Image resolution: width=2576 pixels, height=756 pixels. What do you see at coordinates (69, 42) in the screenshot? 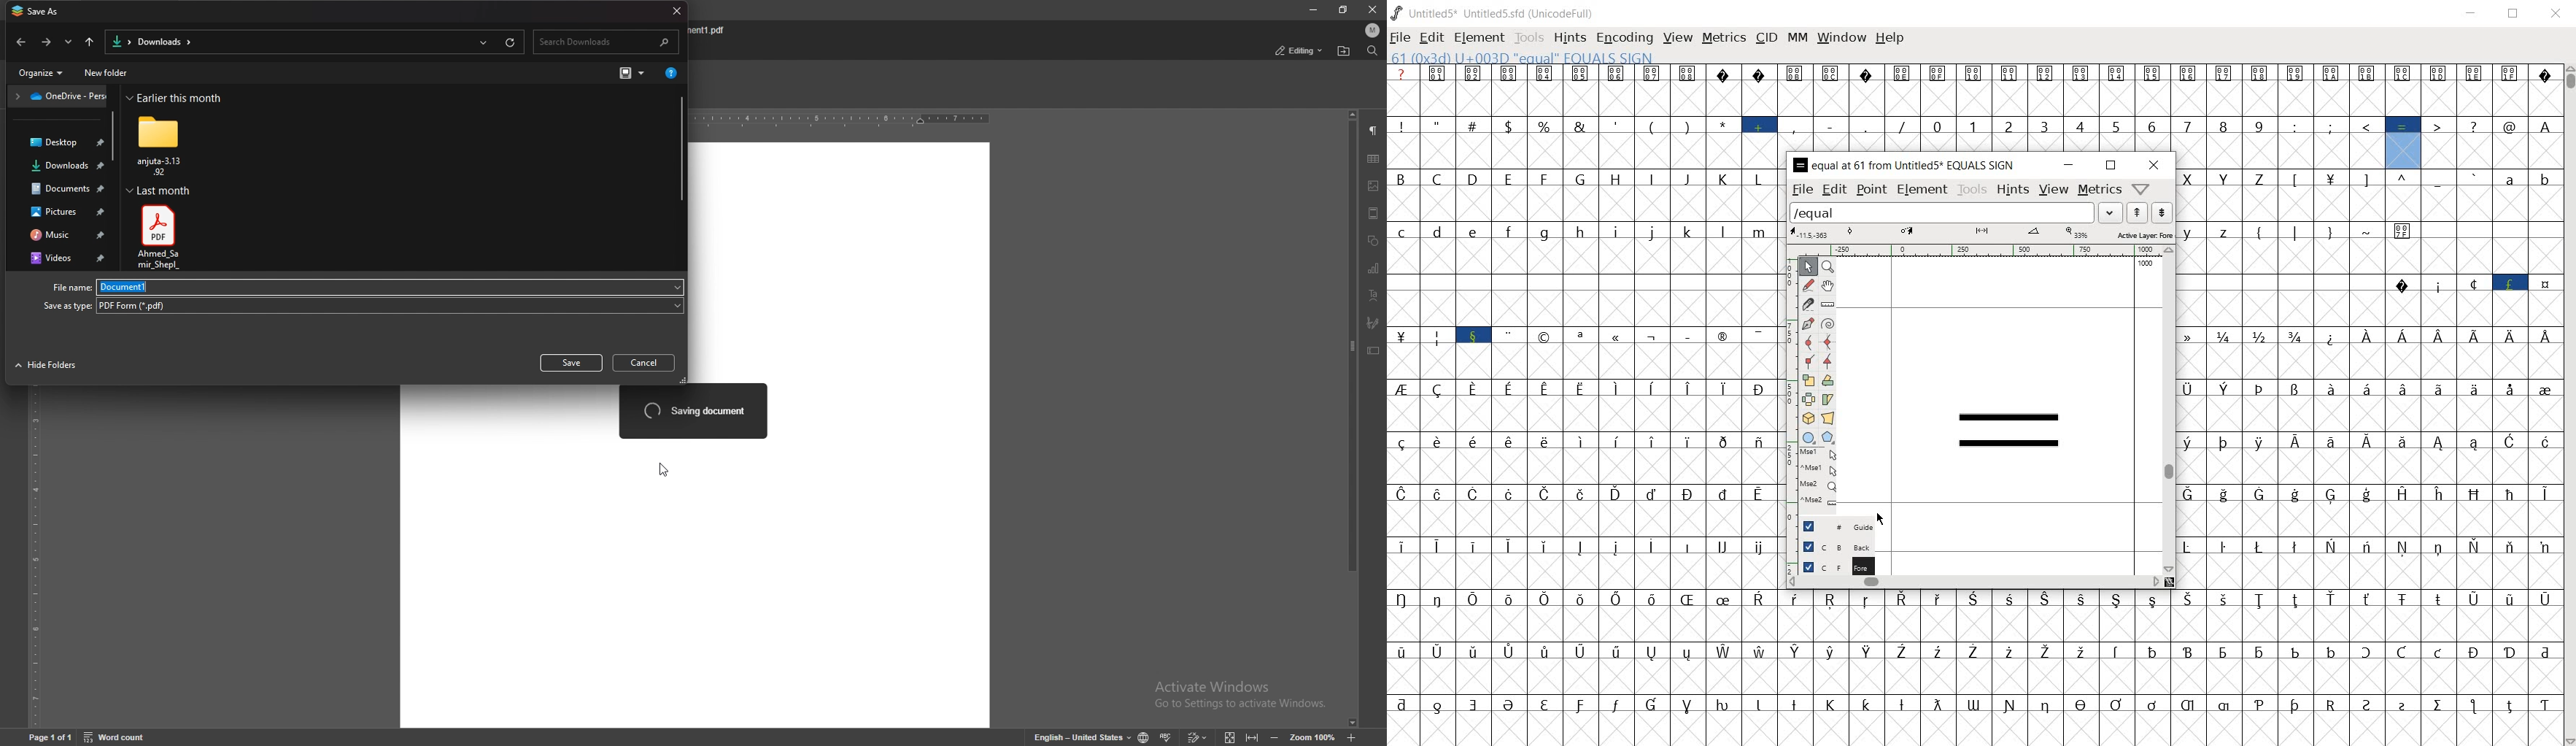
I see `recents` at bounding box center [69, 42].